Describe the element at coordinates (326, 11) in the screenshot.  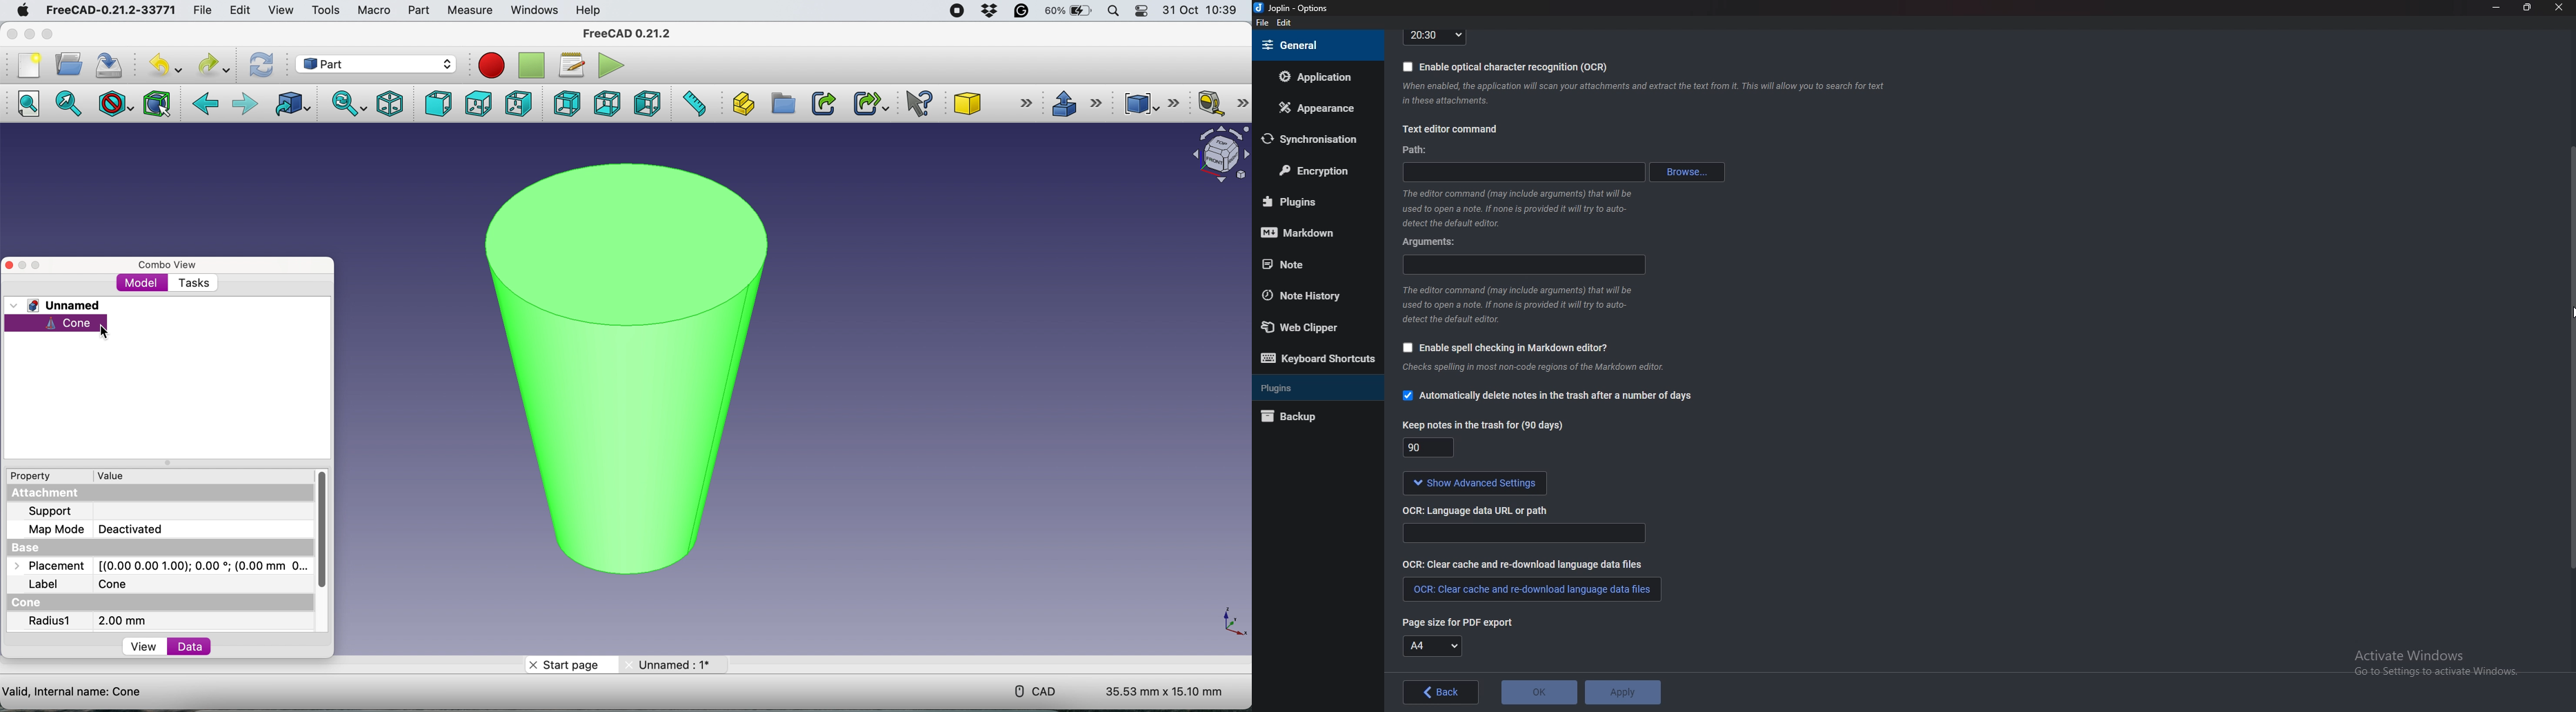
I see `tools` at that location.